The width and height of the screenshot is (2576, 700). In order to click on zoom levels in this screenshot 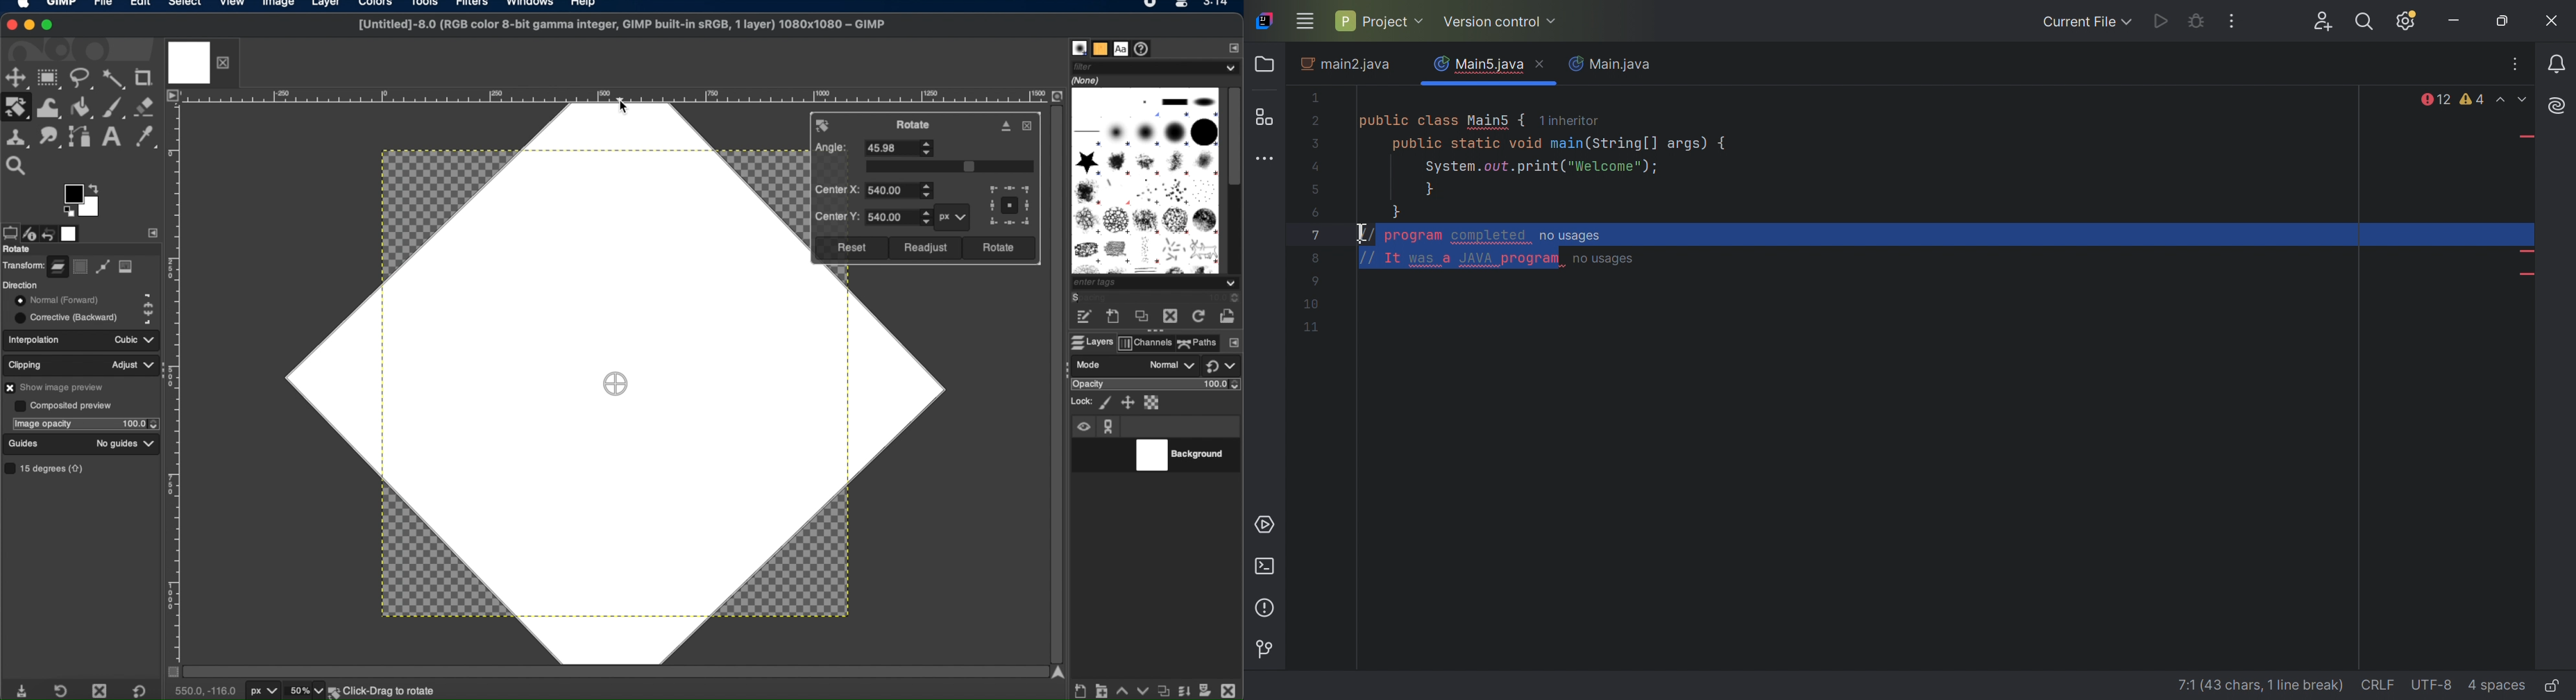, I will do `click(306, 691)`.